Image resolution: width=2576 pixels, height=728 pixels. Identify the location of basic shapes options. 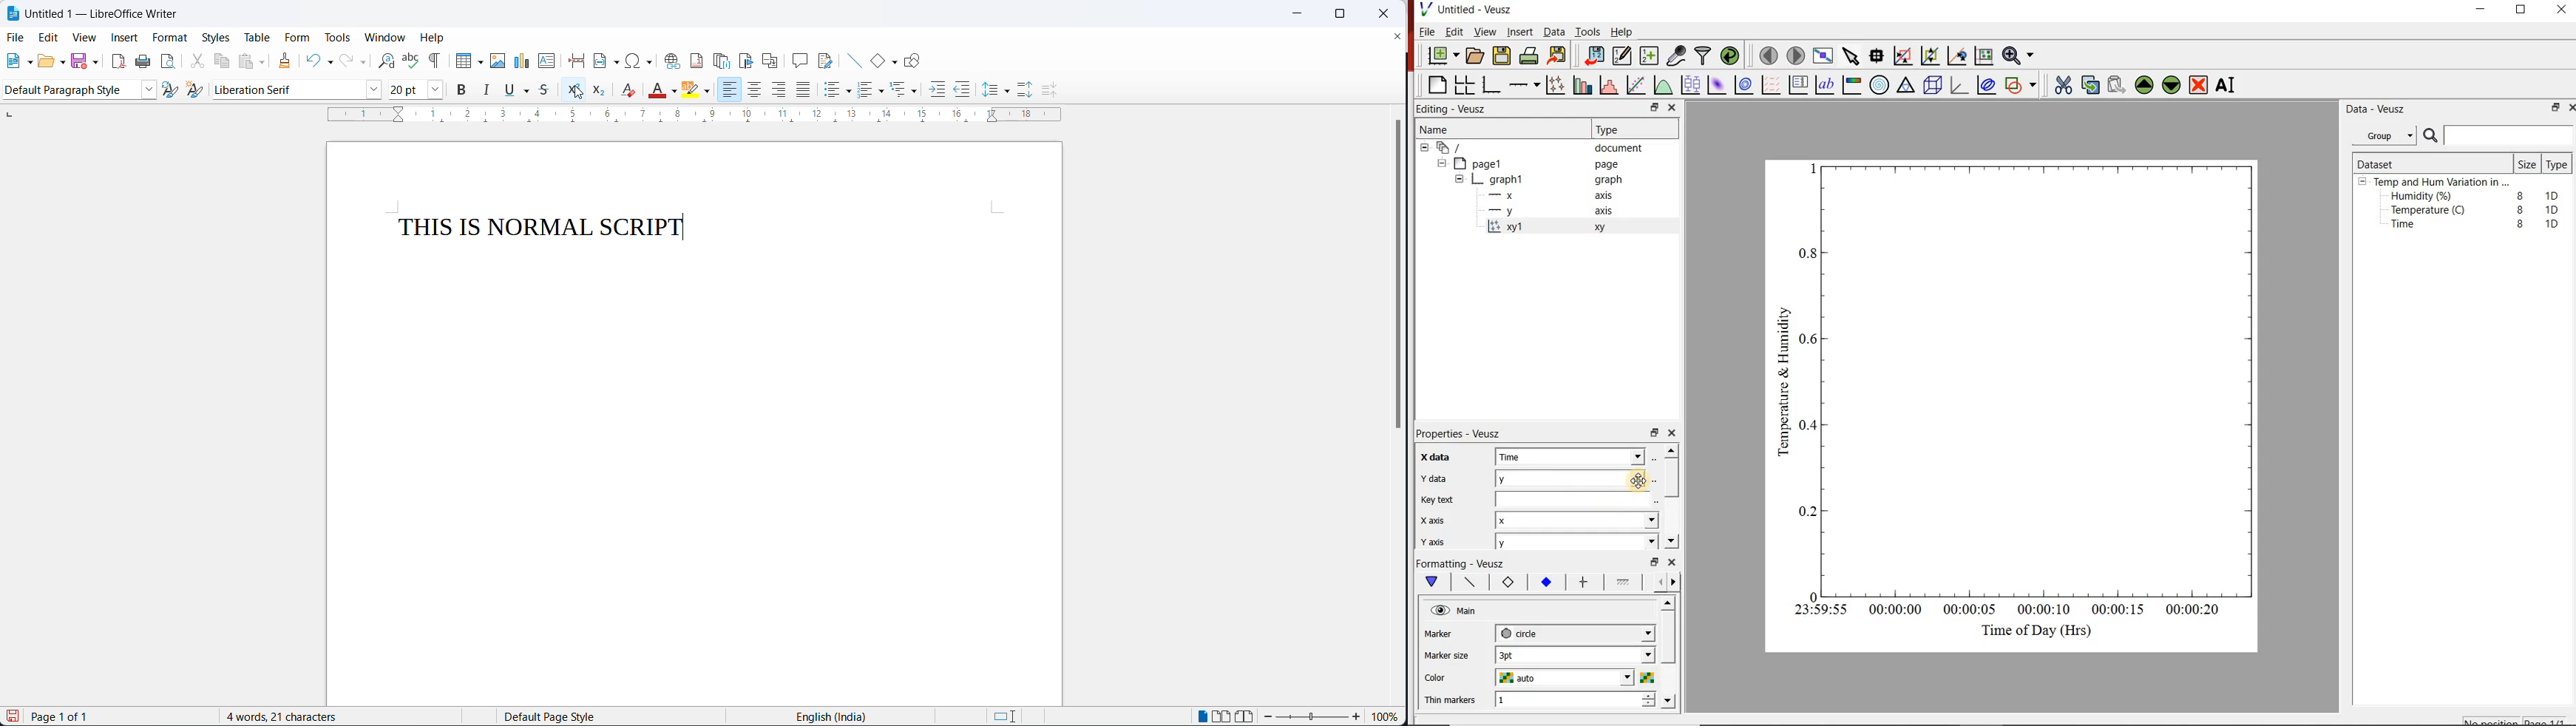
(892, 60).